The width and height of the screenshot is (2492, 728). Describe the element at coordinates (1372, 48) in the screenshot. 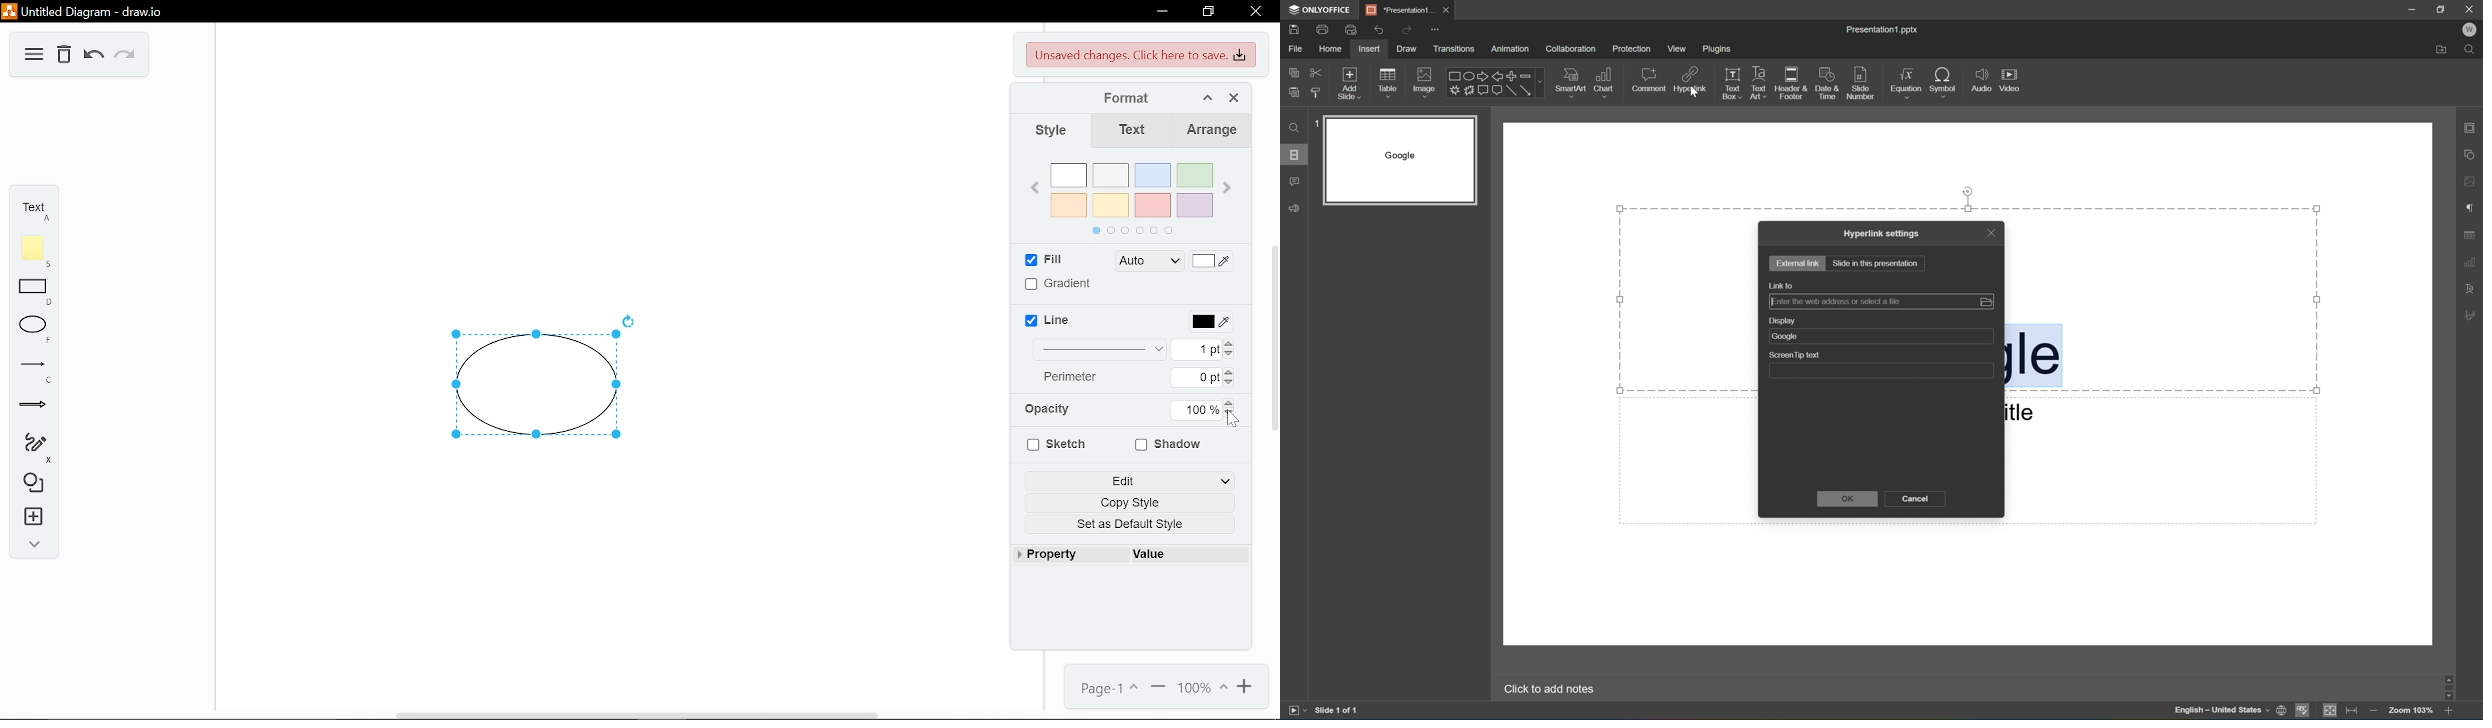

I see `Insert` at that location.